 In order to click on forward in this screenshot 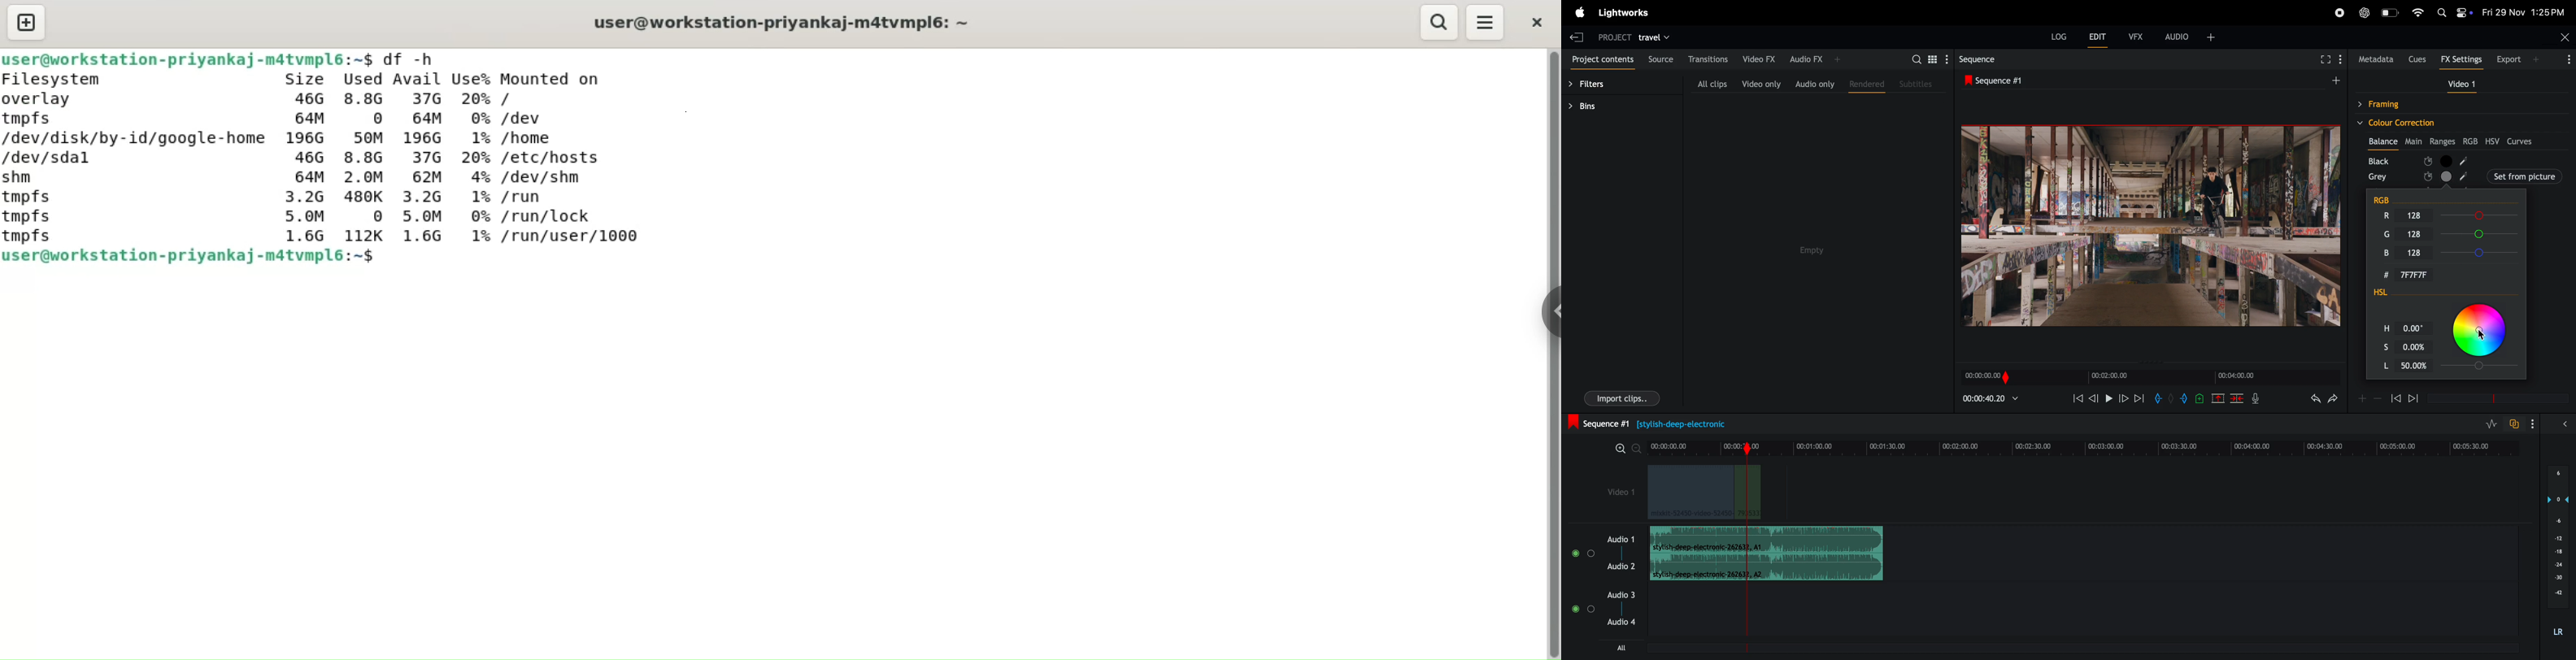, I will do `click(2415, 399)`.